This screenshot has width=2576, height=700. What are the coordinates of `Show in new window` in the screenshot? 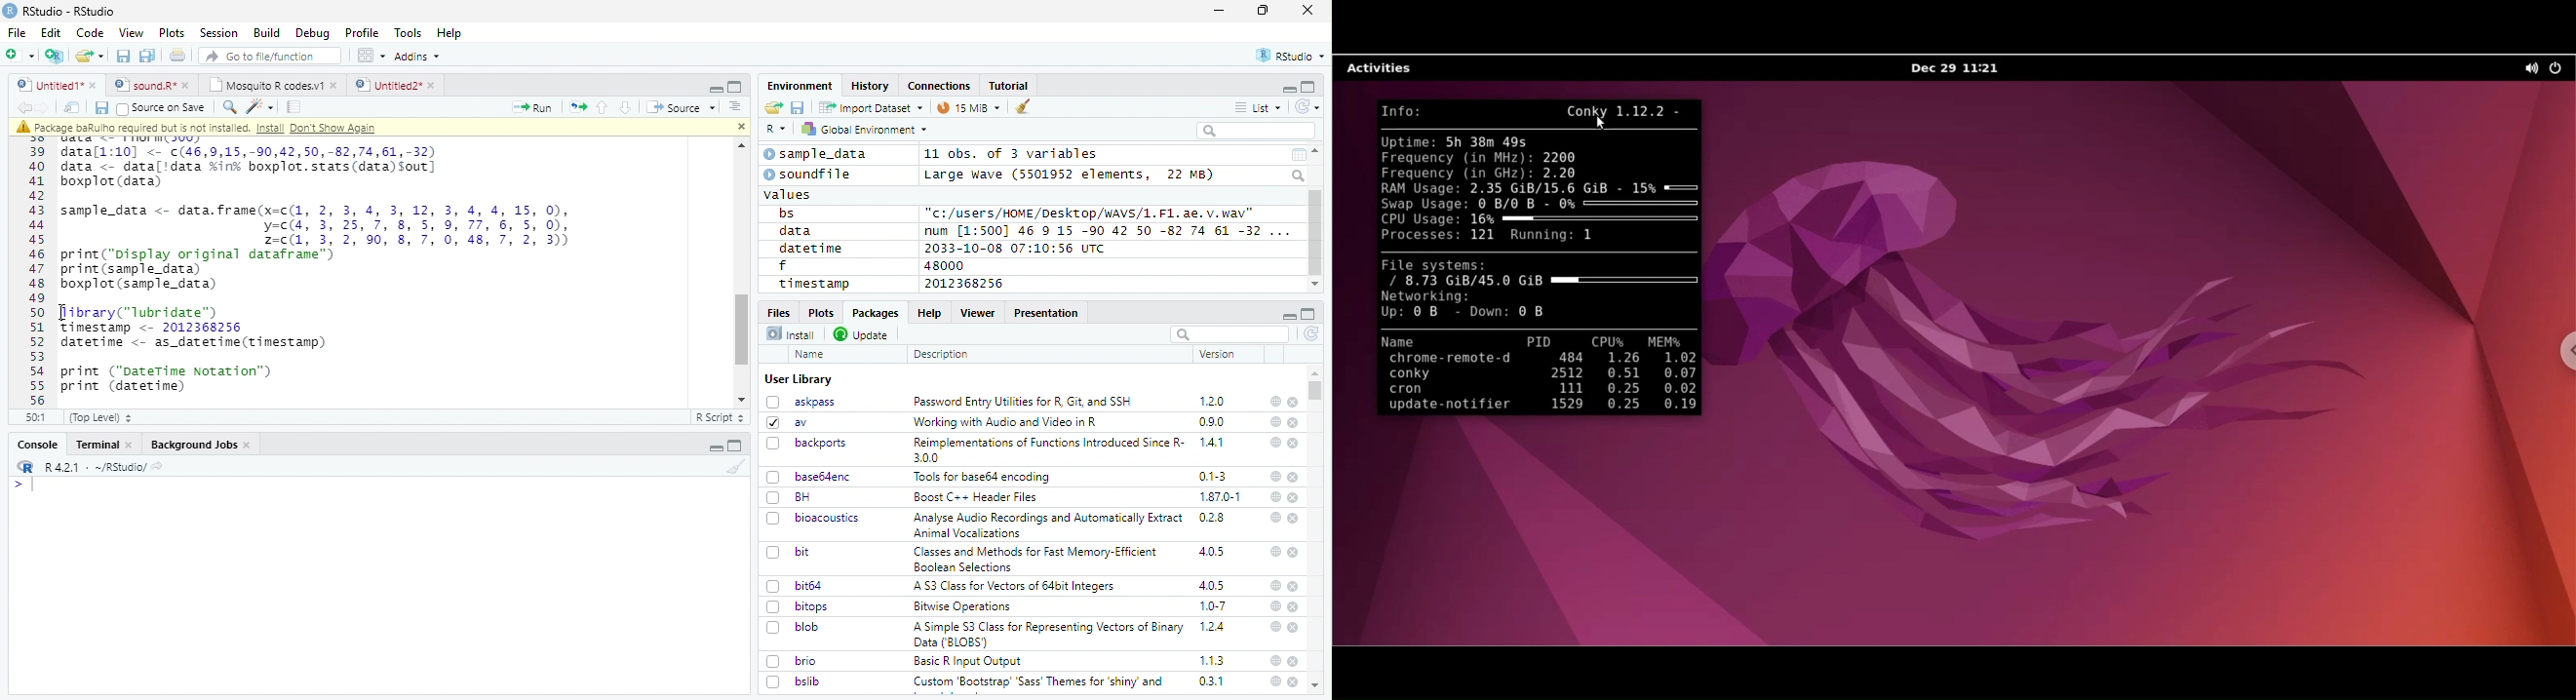 It's located at (74, 107).